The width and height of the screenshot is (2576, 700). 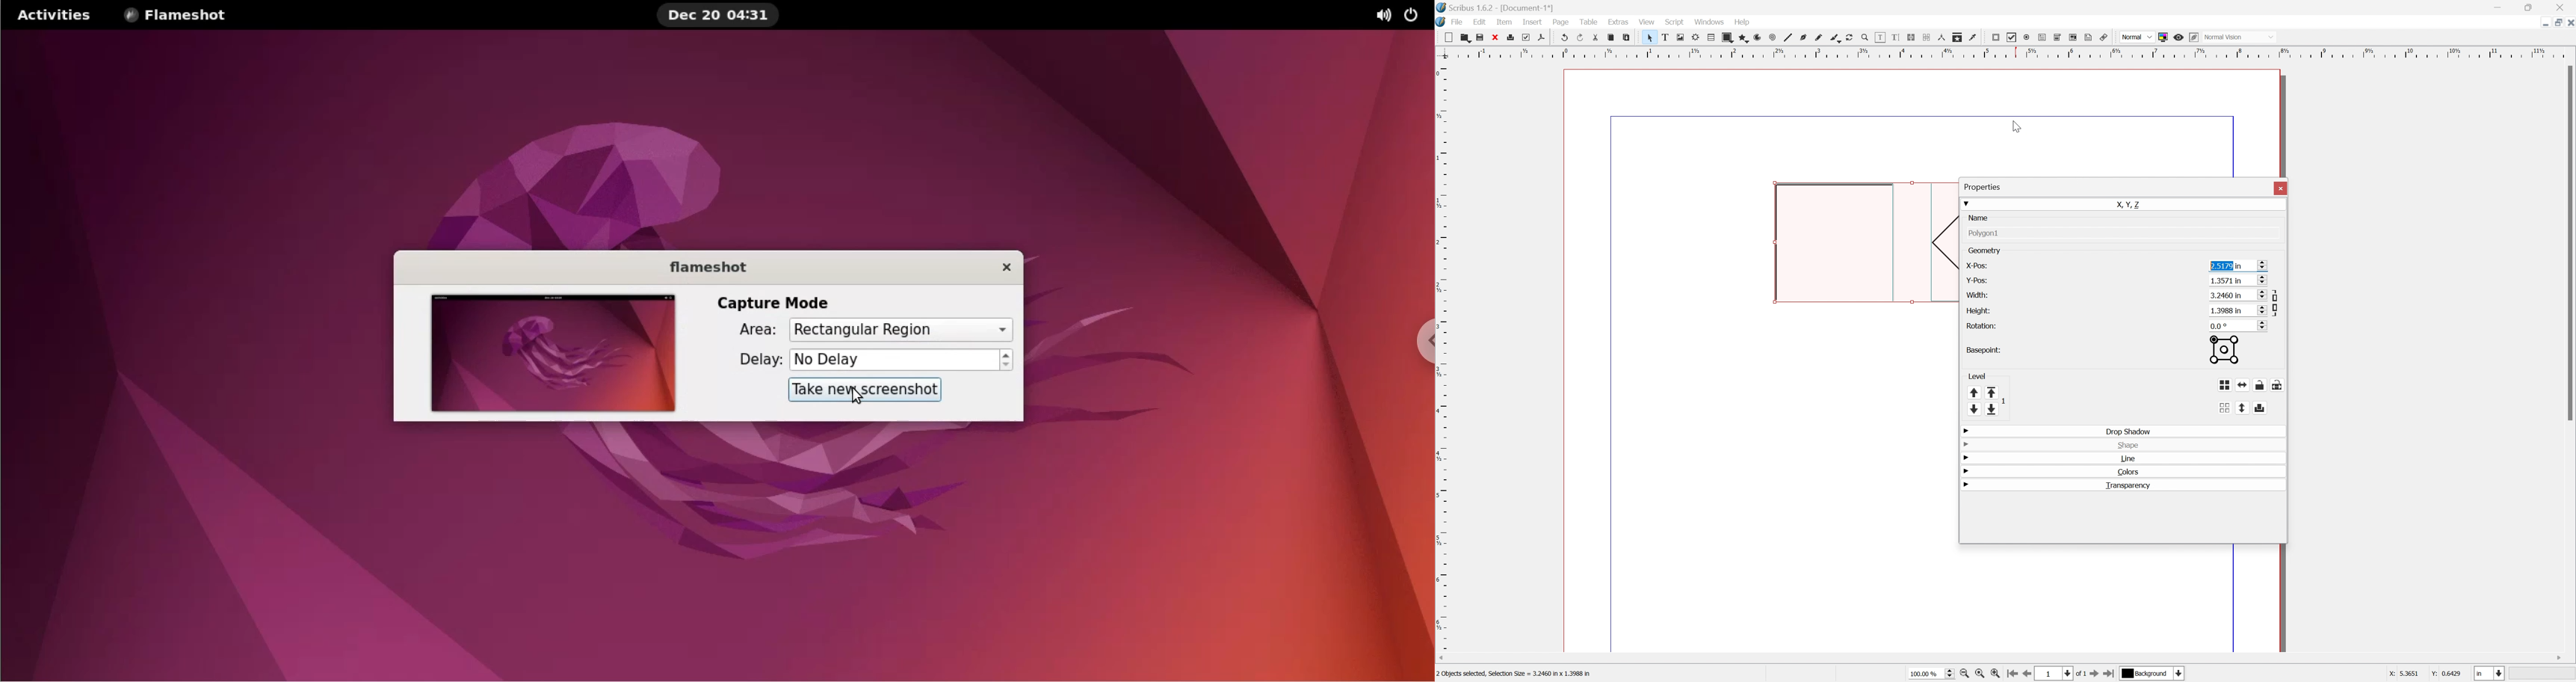 I want to click on Scribus 1.6.2 - [Document-1*], so click(x=1508, y=7).